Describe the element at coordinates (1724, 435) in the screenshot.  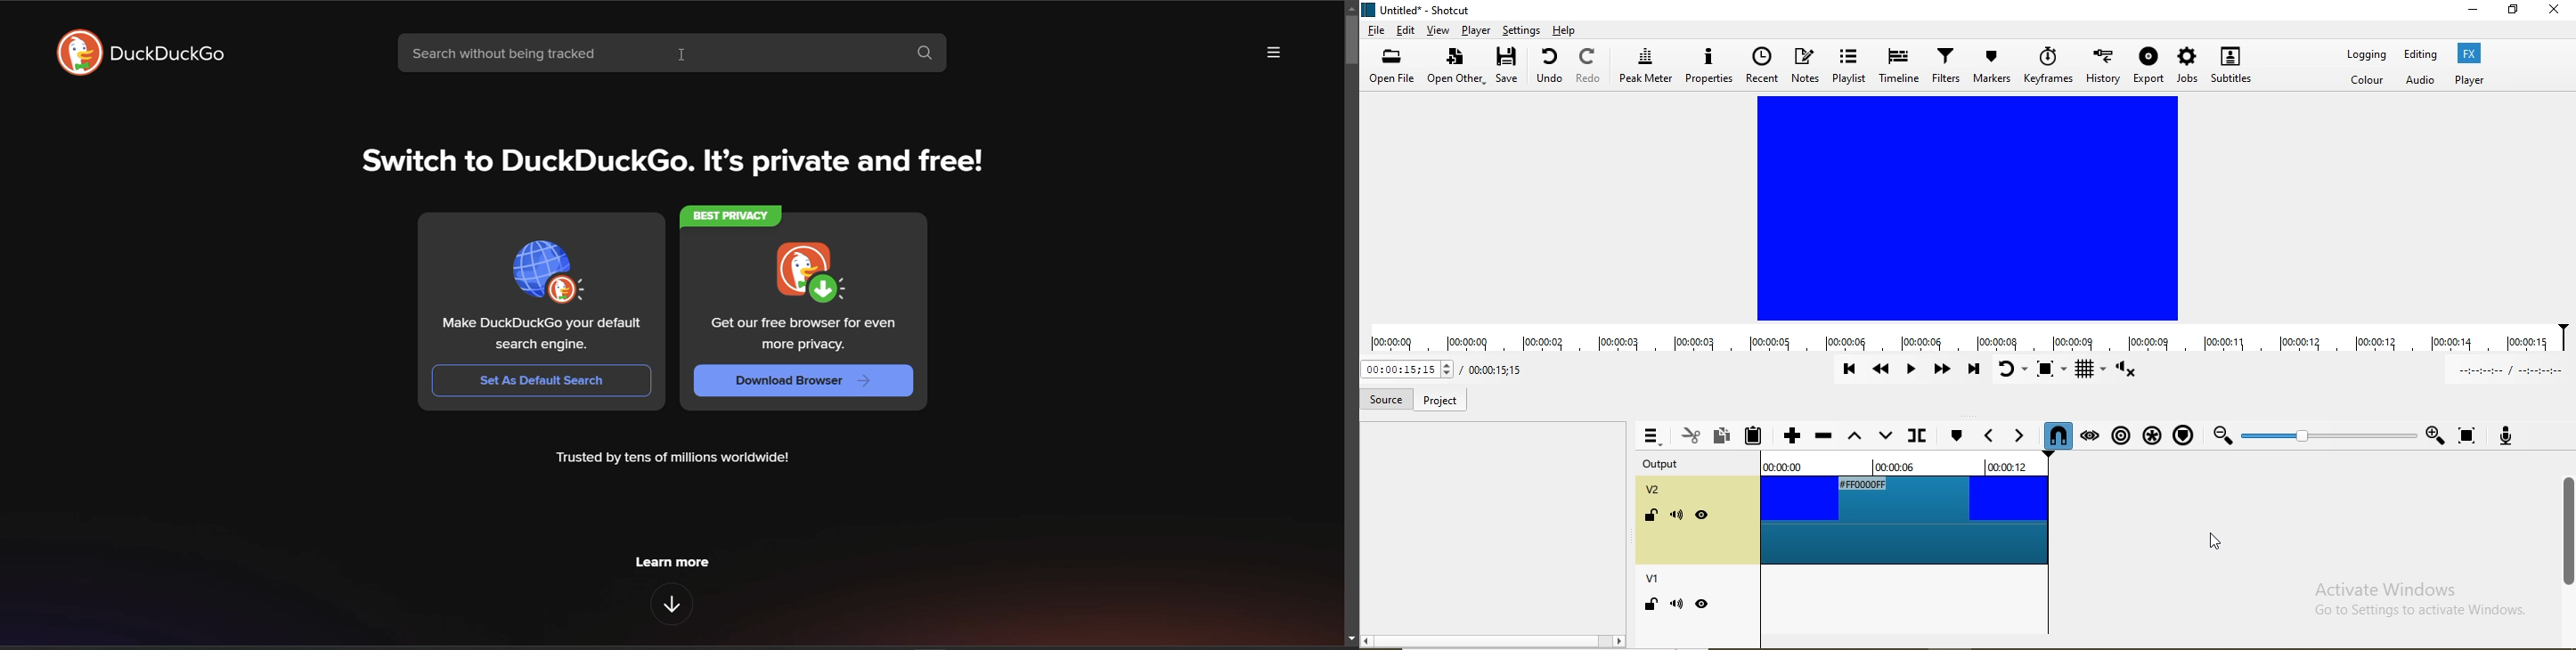
I see `Copy` at that location.